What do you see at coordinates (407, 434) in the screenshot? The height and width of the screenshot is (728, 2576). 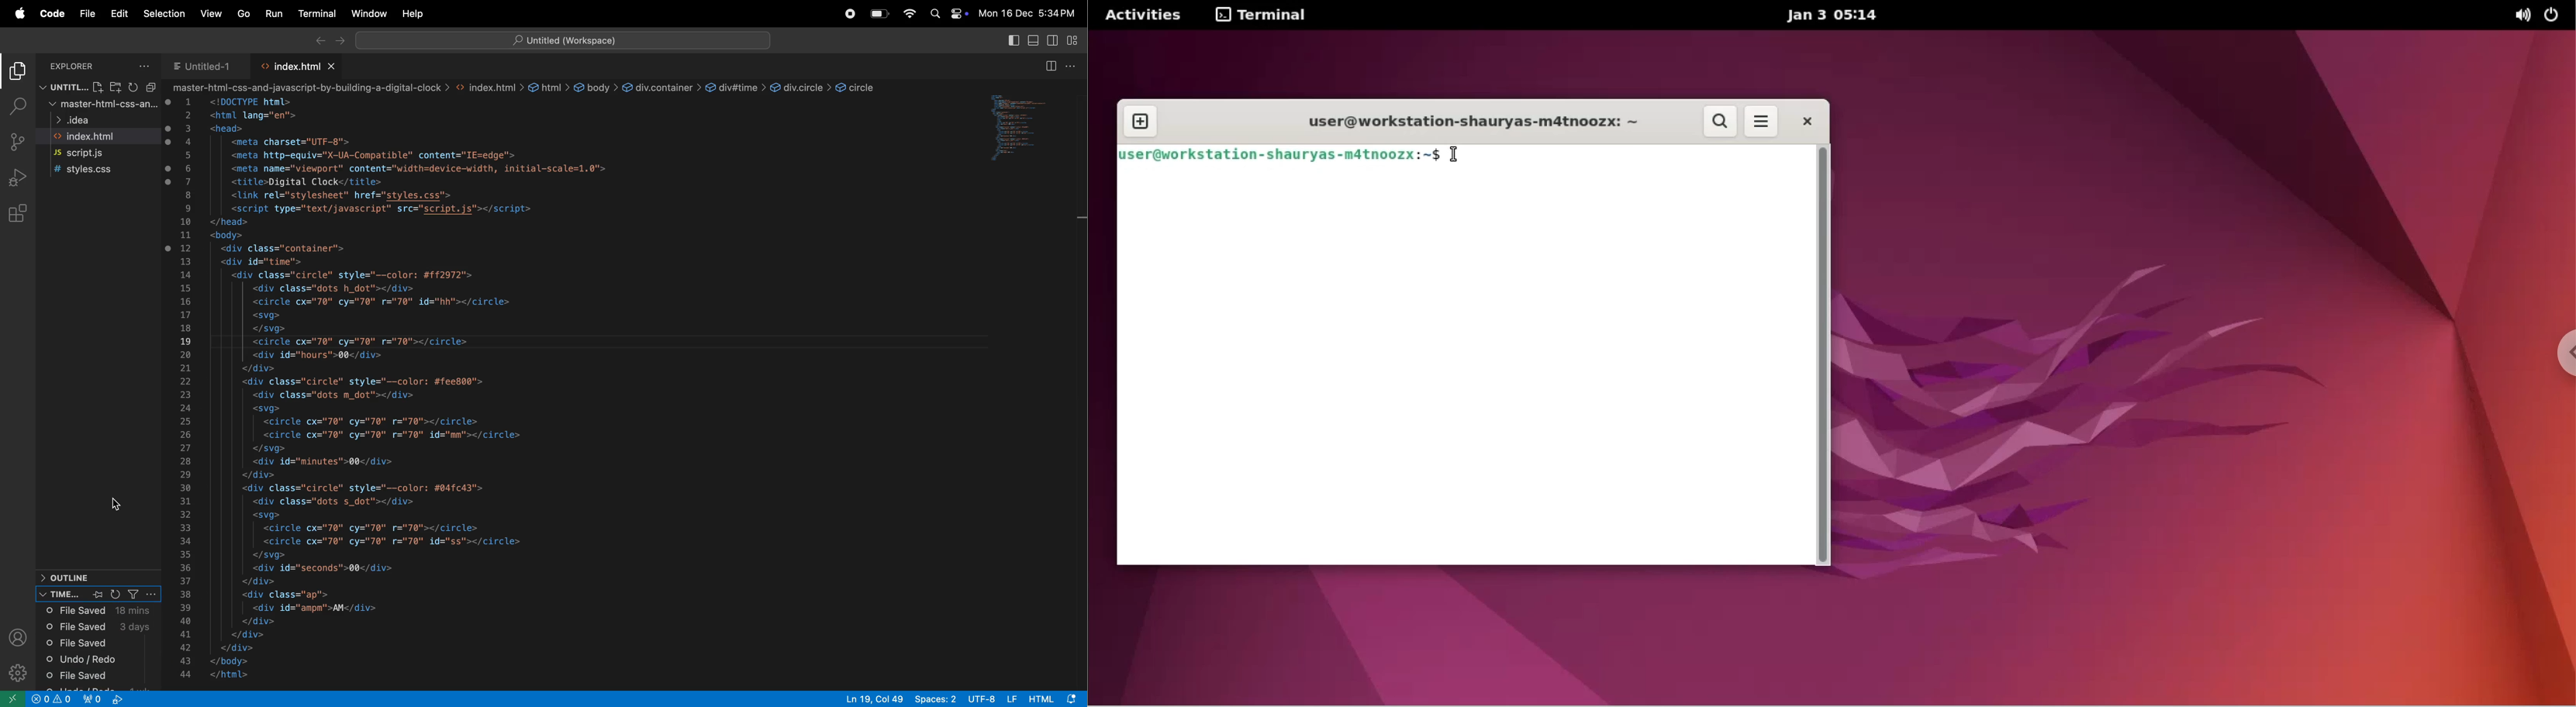 I see `<circle cx="70" cy="70" r="70" id="mm"></circle>` at bounding box center [407, 434].